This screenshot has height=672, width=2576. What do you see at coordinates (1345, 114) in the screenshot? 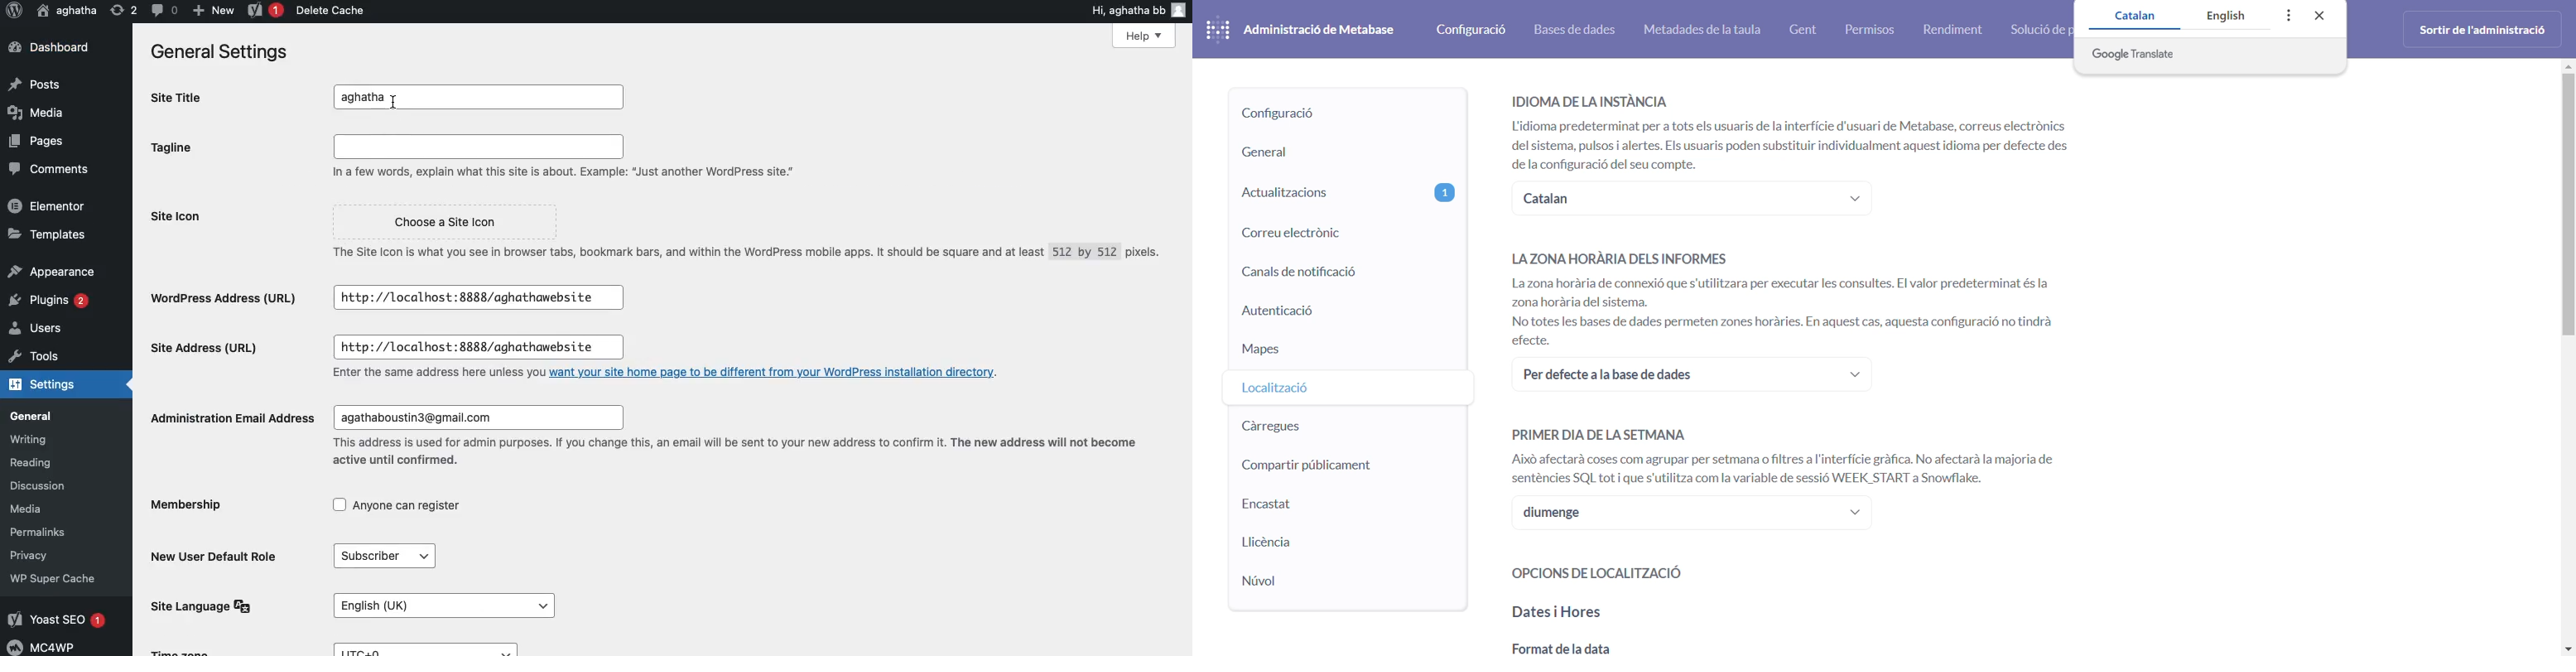
I see `setup` at bounding box center [1345, 114].